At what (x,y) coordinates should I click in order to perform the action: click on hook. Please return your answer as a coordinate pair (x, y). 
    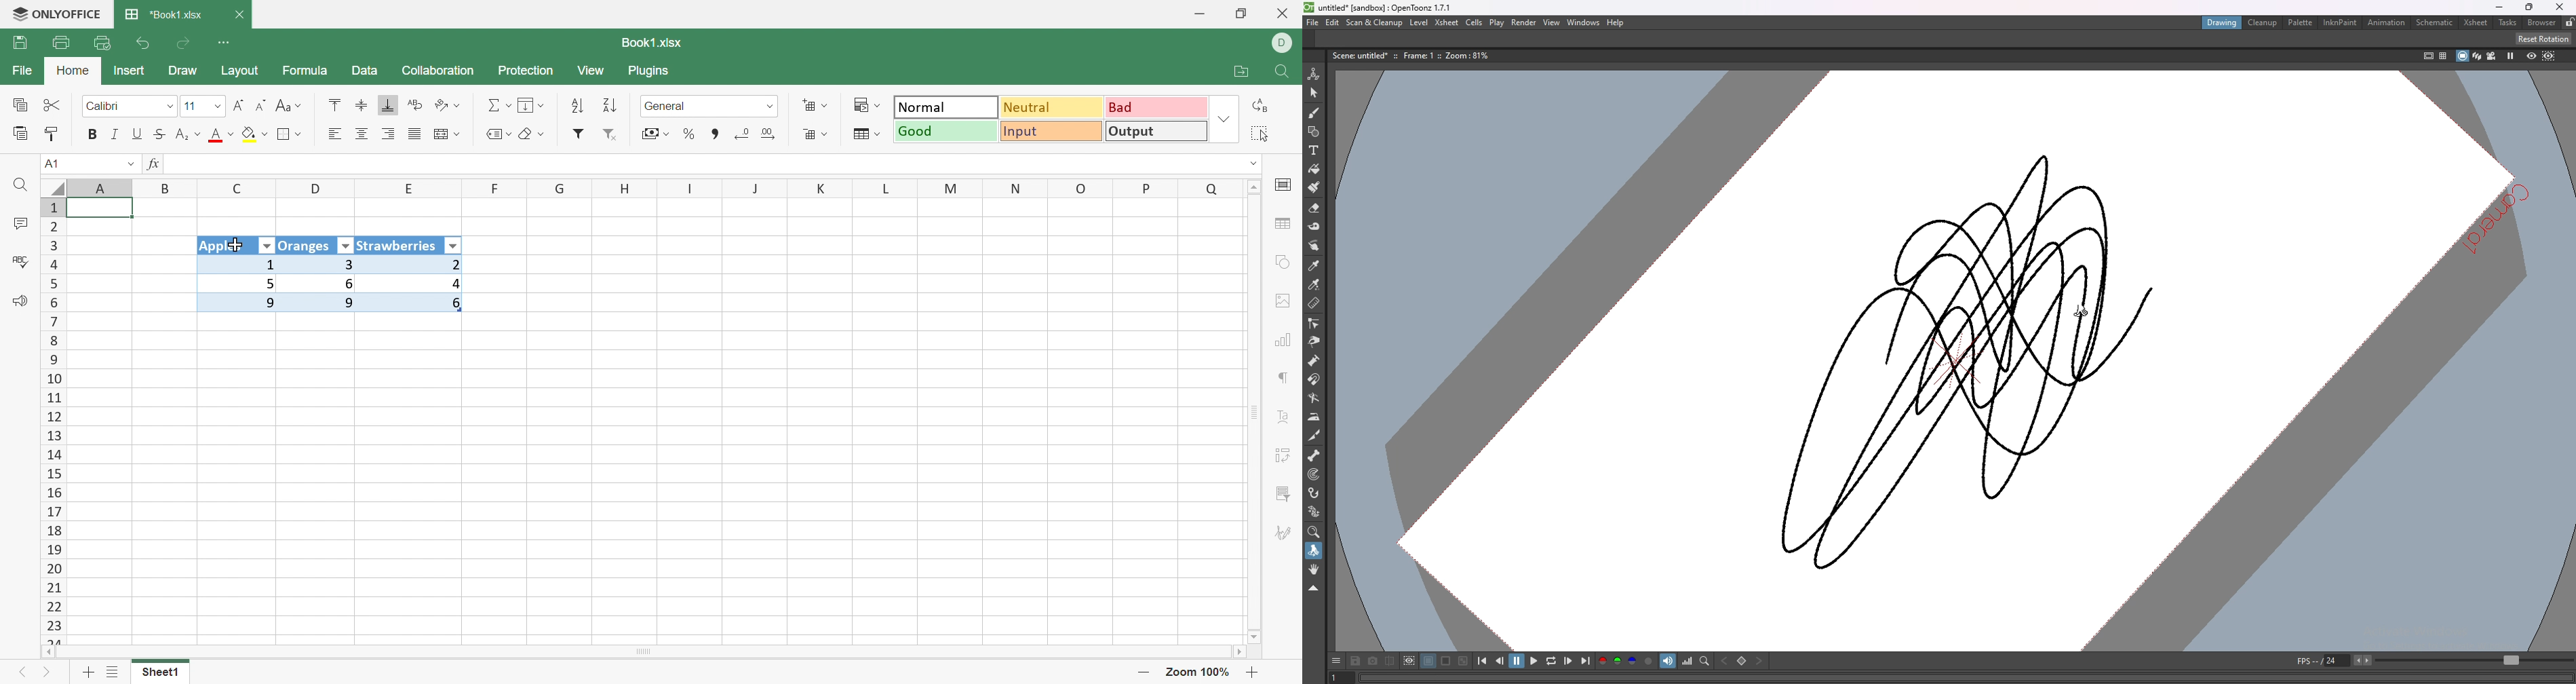
    Looking at the image, I should click on (1313, 492).